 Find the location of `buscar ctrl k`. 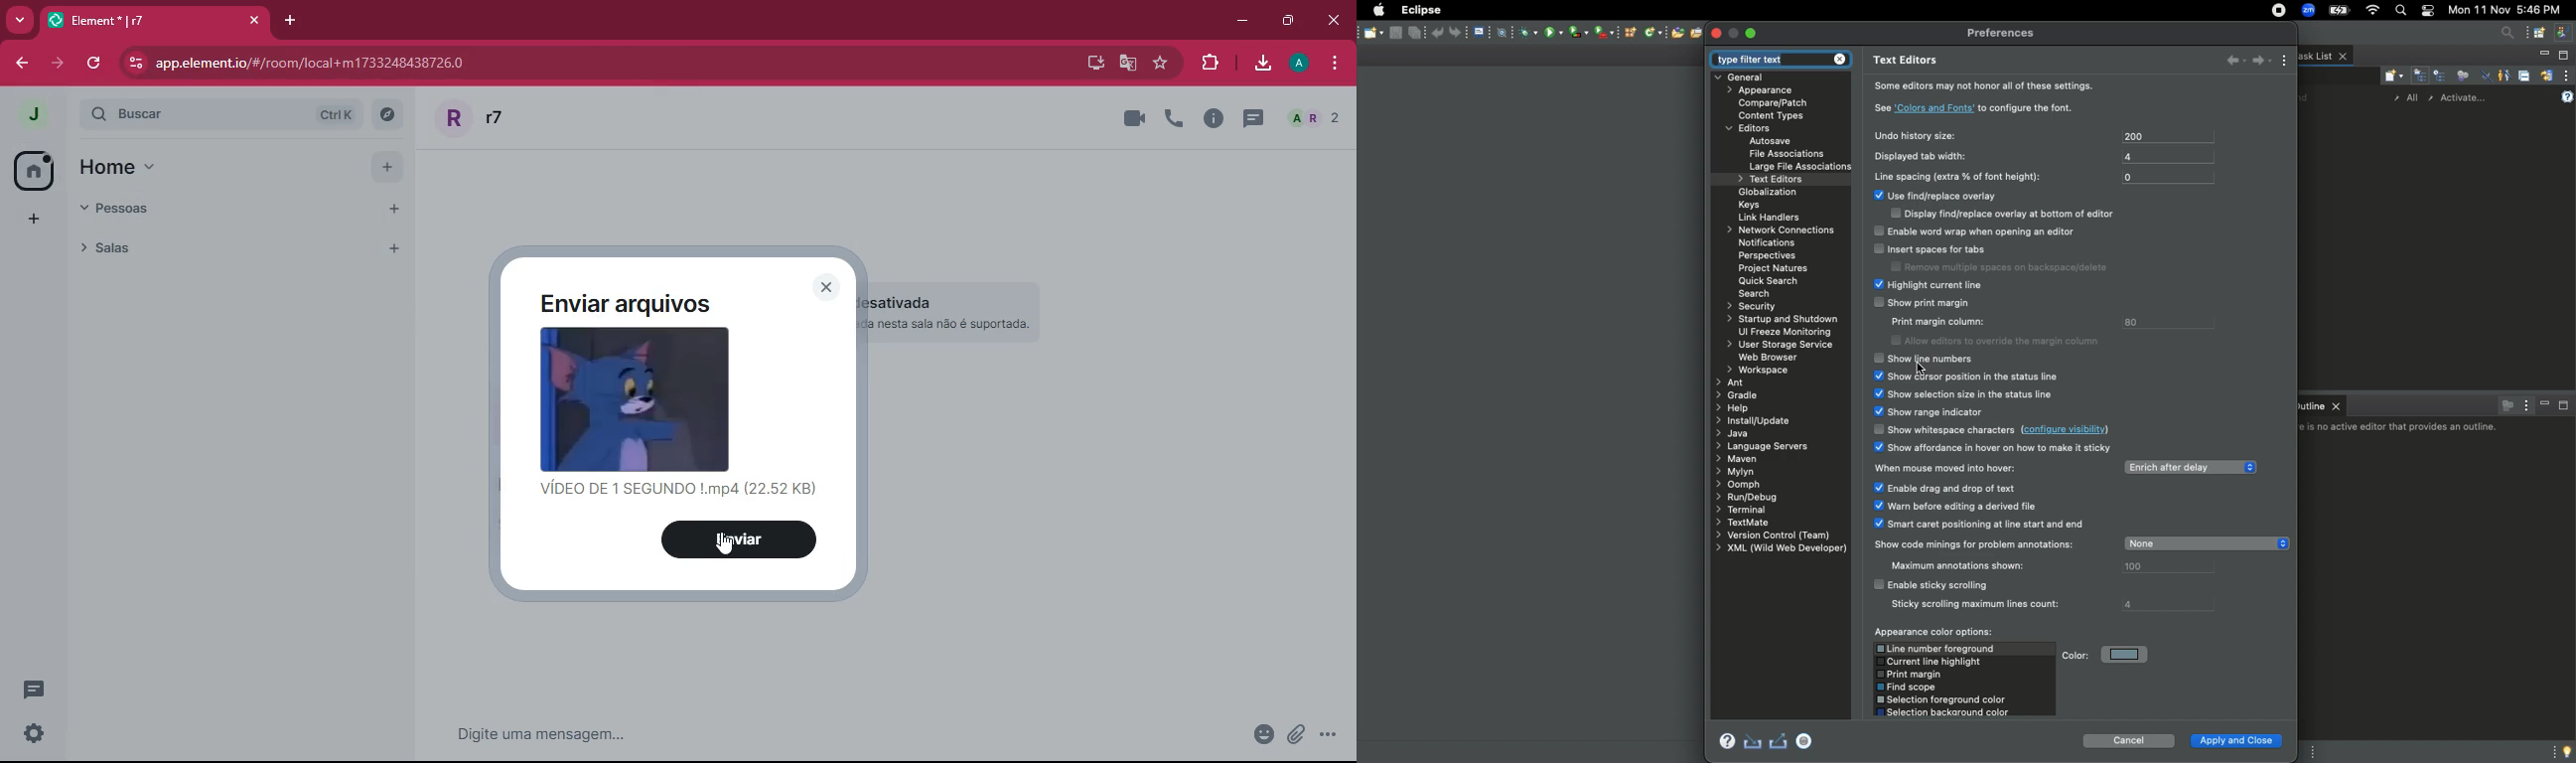

buscar ctrl k is located at coordinates (240, 114).